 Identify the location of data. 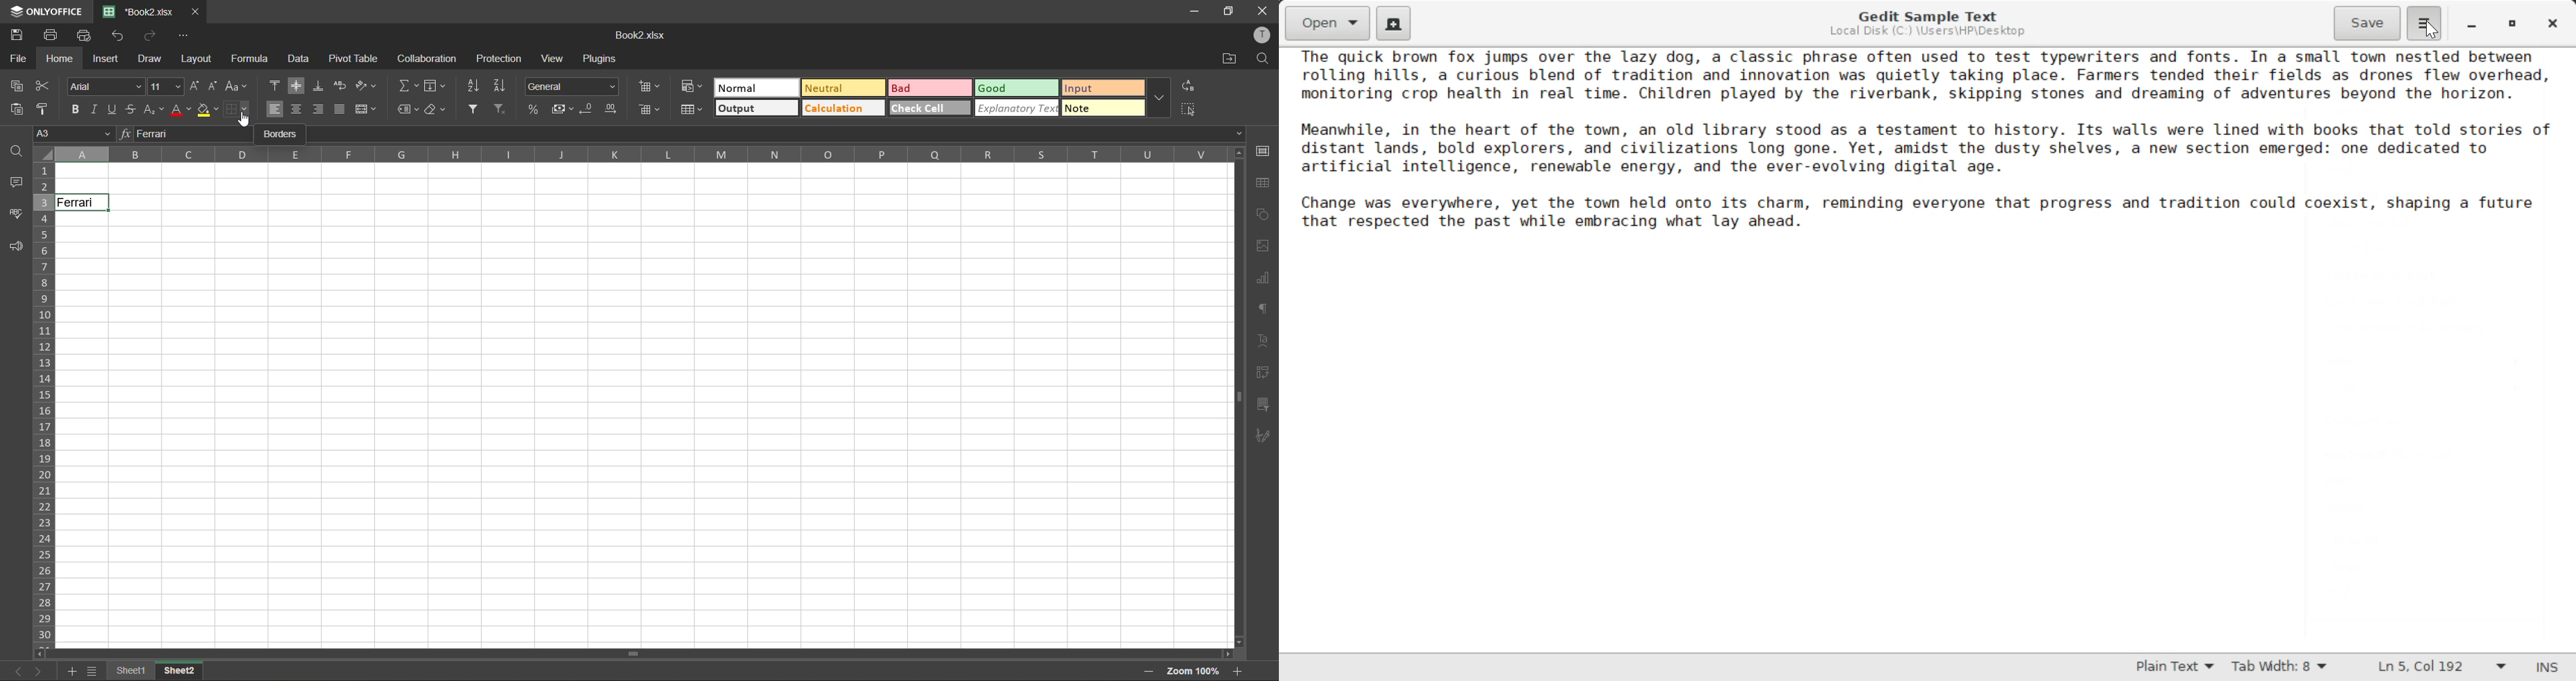
(301, 59).